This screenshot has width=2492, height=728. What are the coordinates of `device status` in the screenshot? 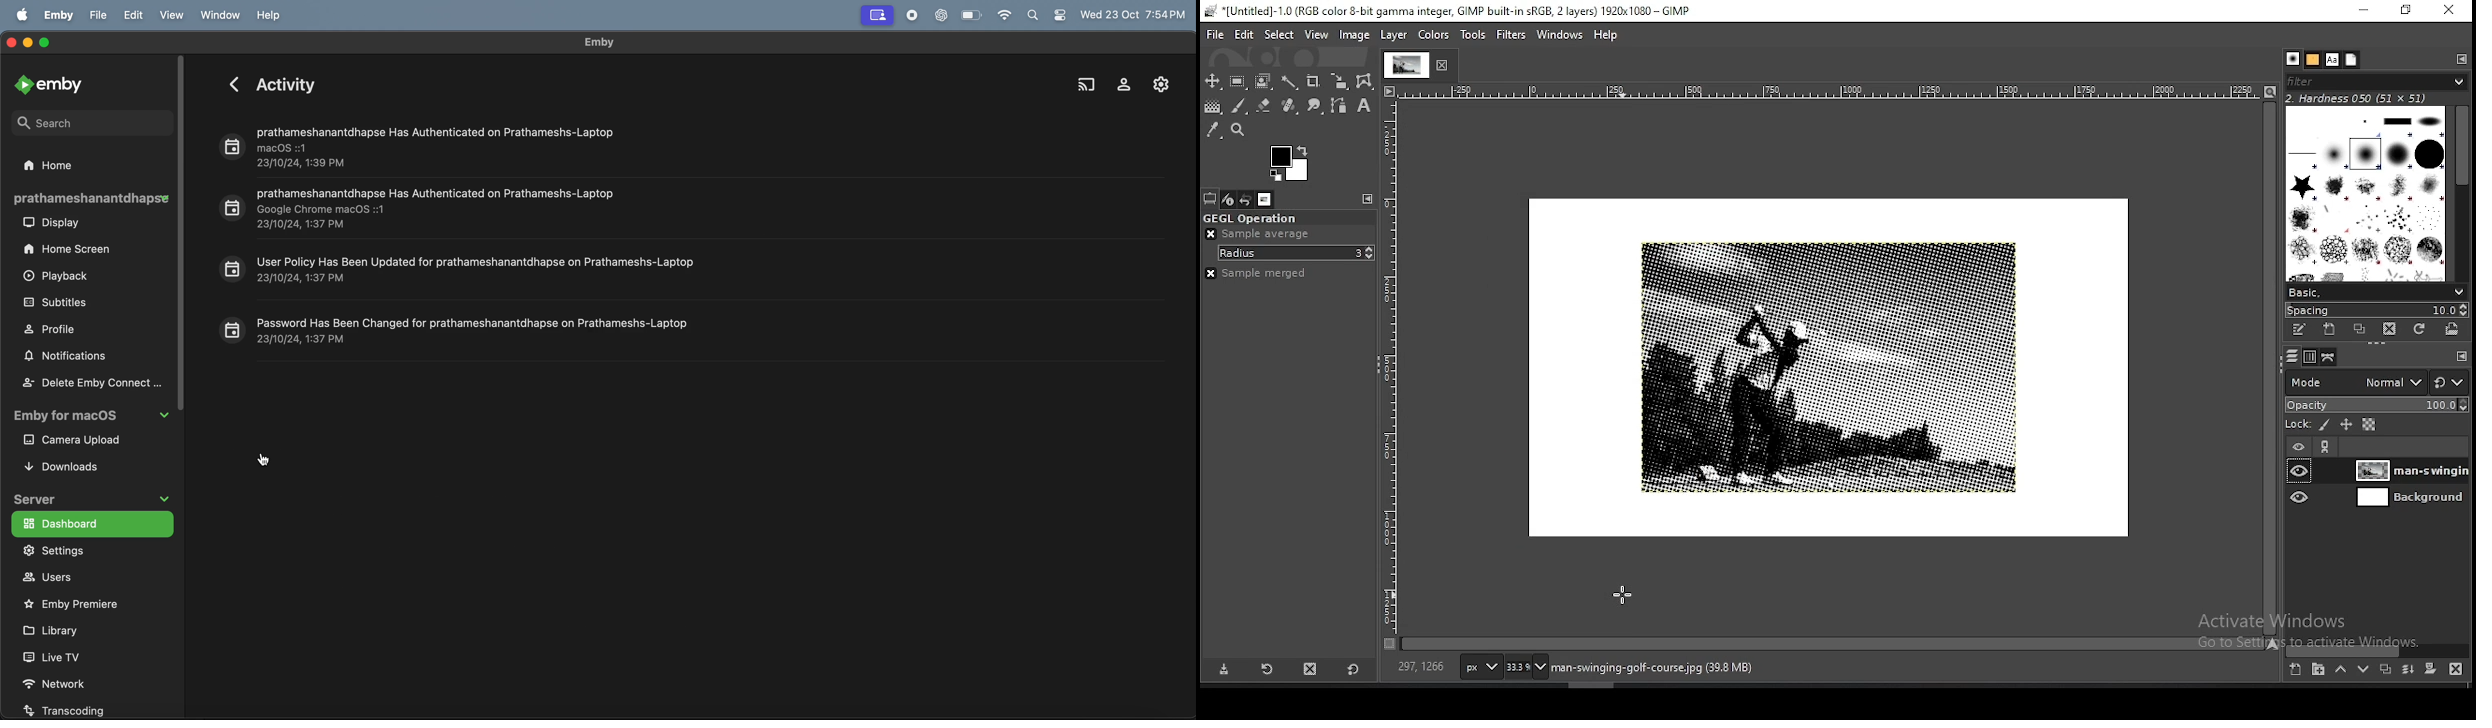 It's located at (1228, 199).